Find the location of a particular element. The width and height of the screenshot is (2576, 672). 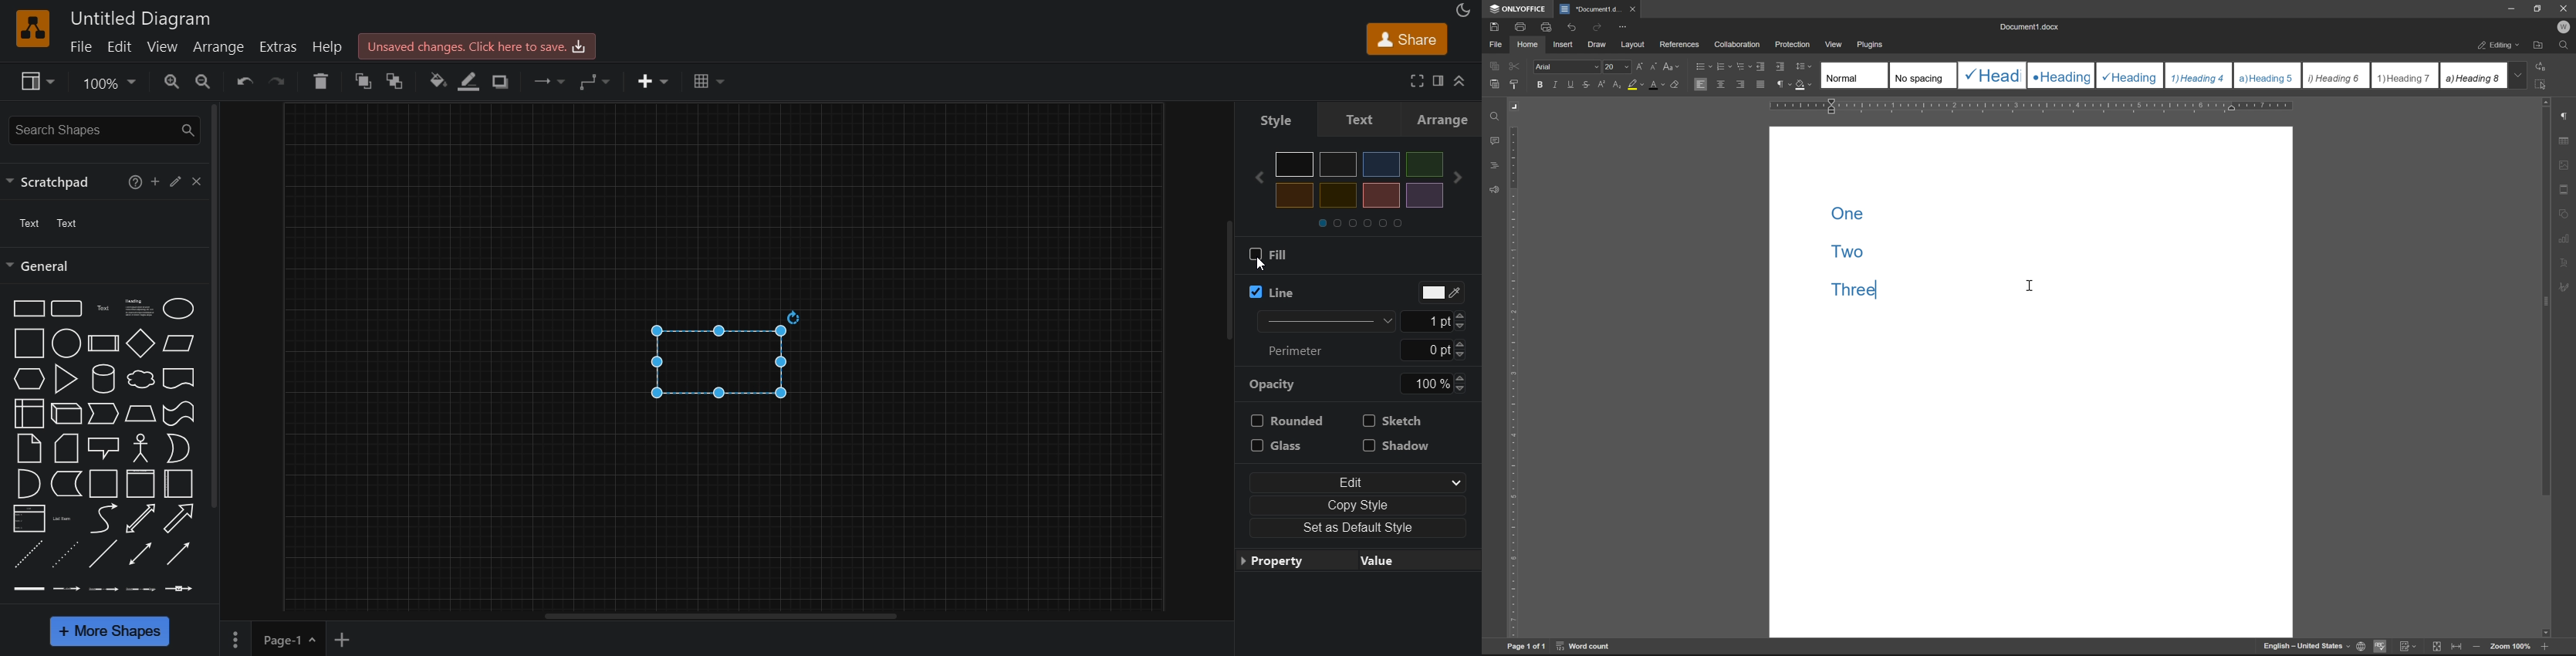

red is located at coordinates (1339, 196).